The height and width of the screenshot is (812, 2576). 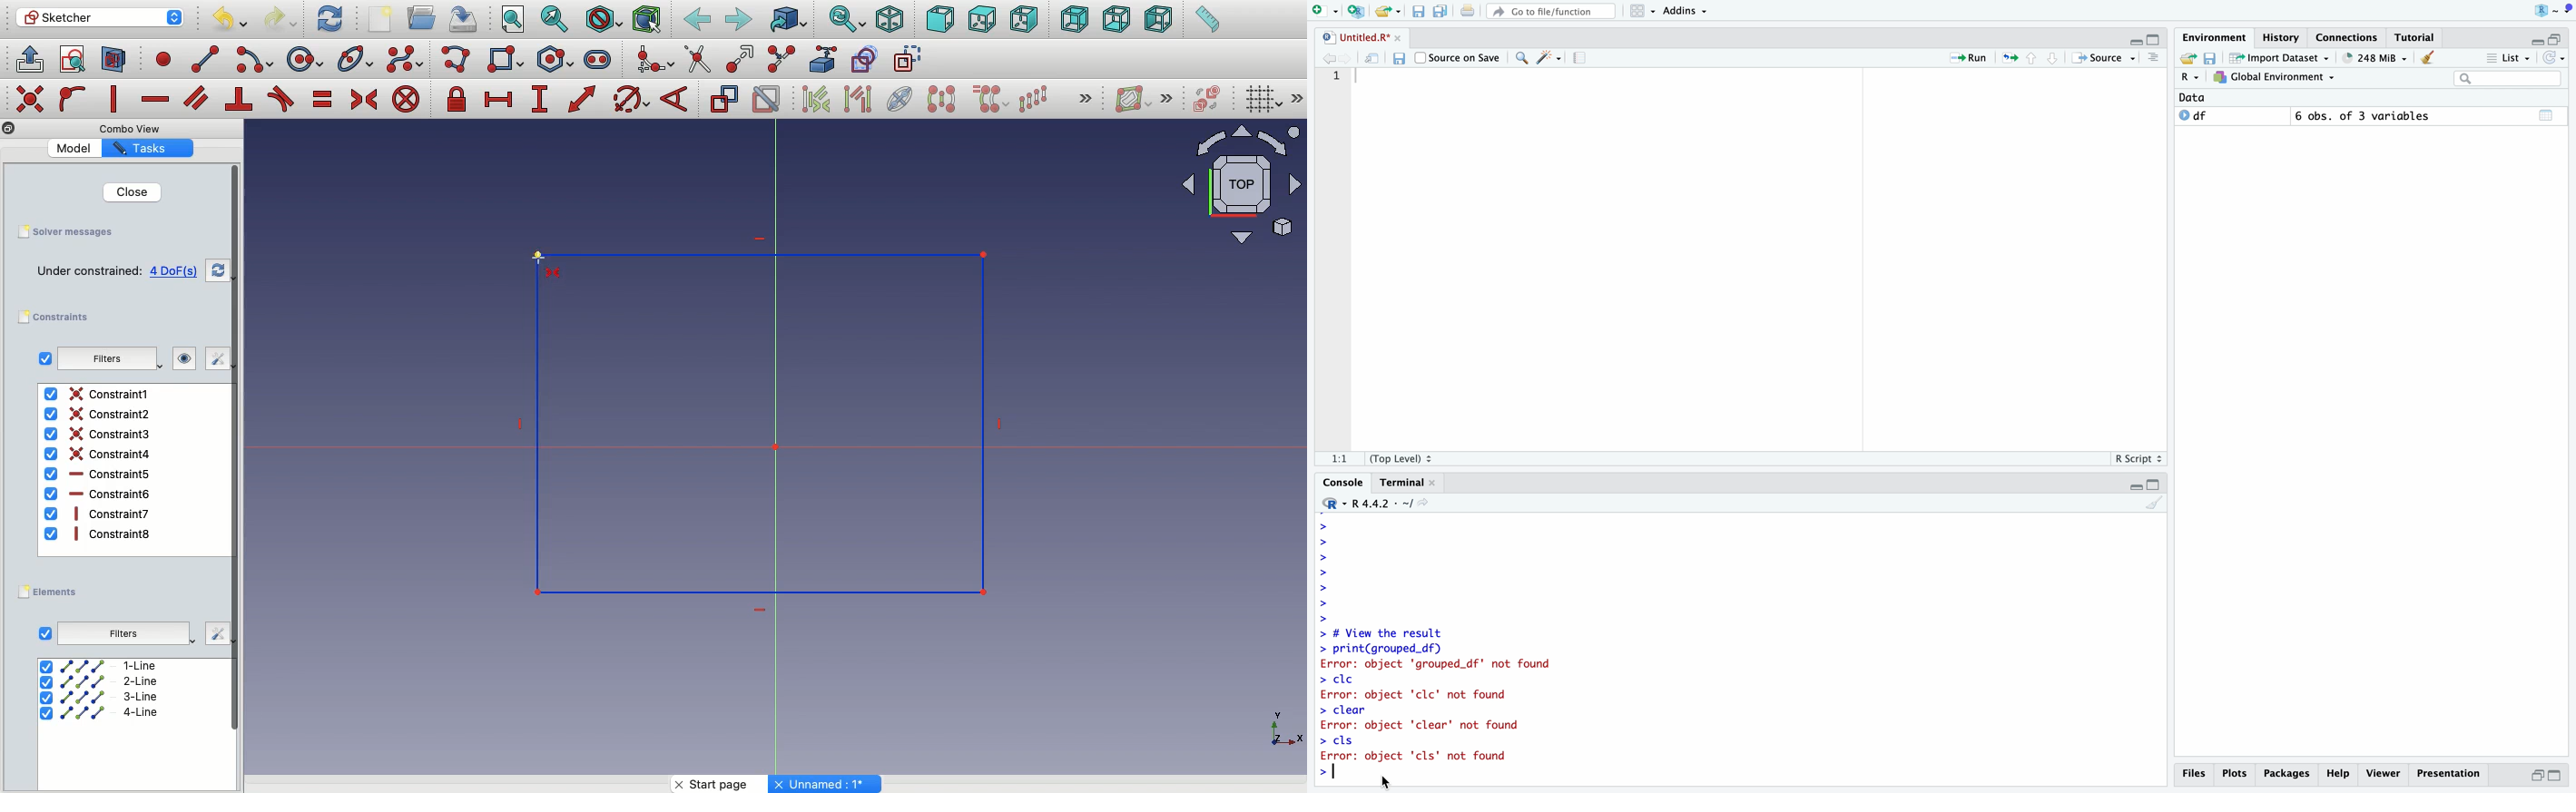 What do you see at coordinates (2375, 58) in the screenshot?
I see `248 MiB` at bounding box center [2375, 58].